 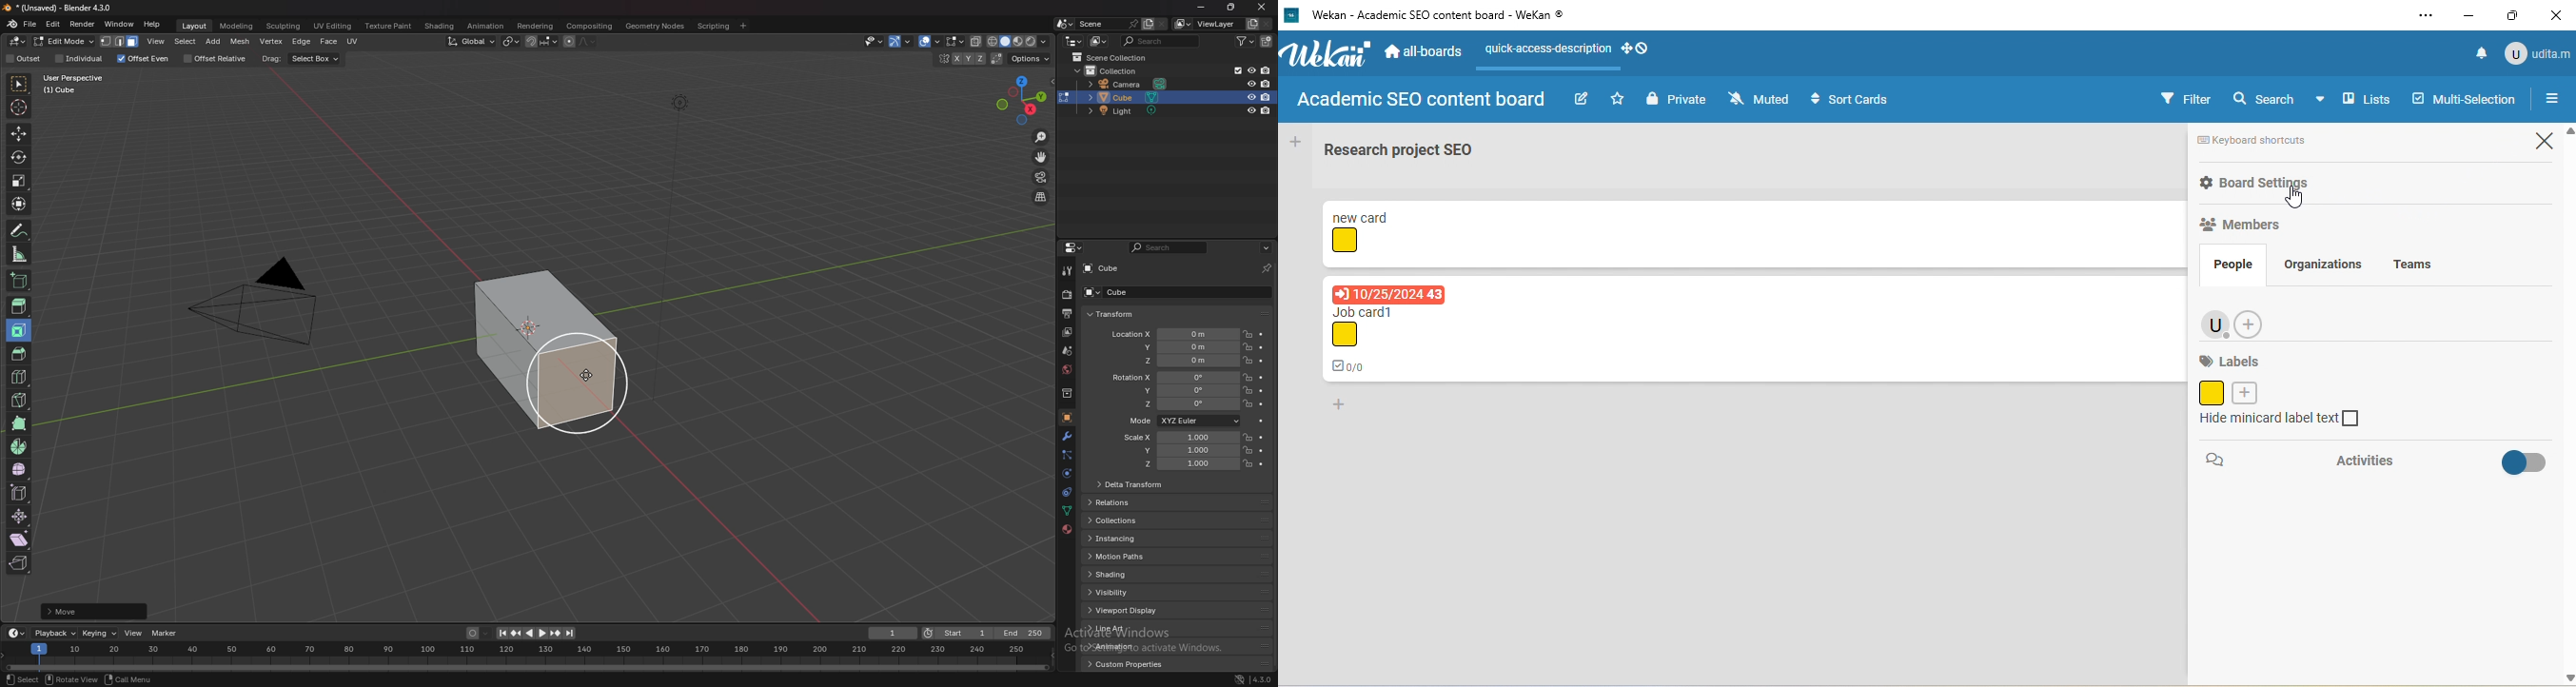 I want to click on info, so click(x=84, y=83).